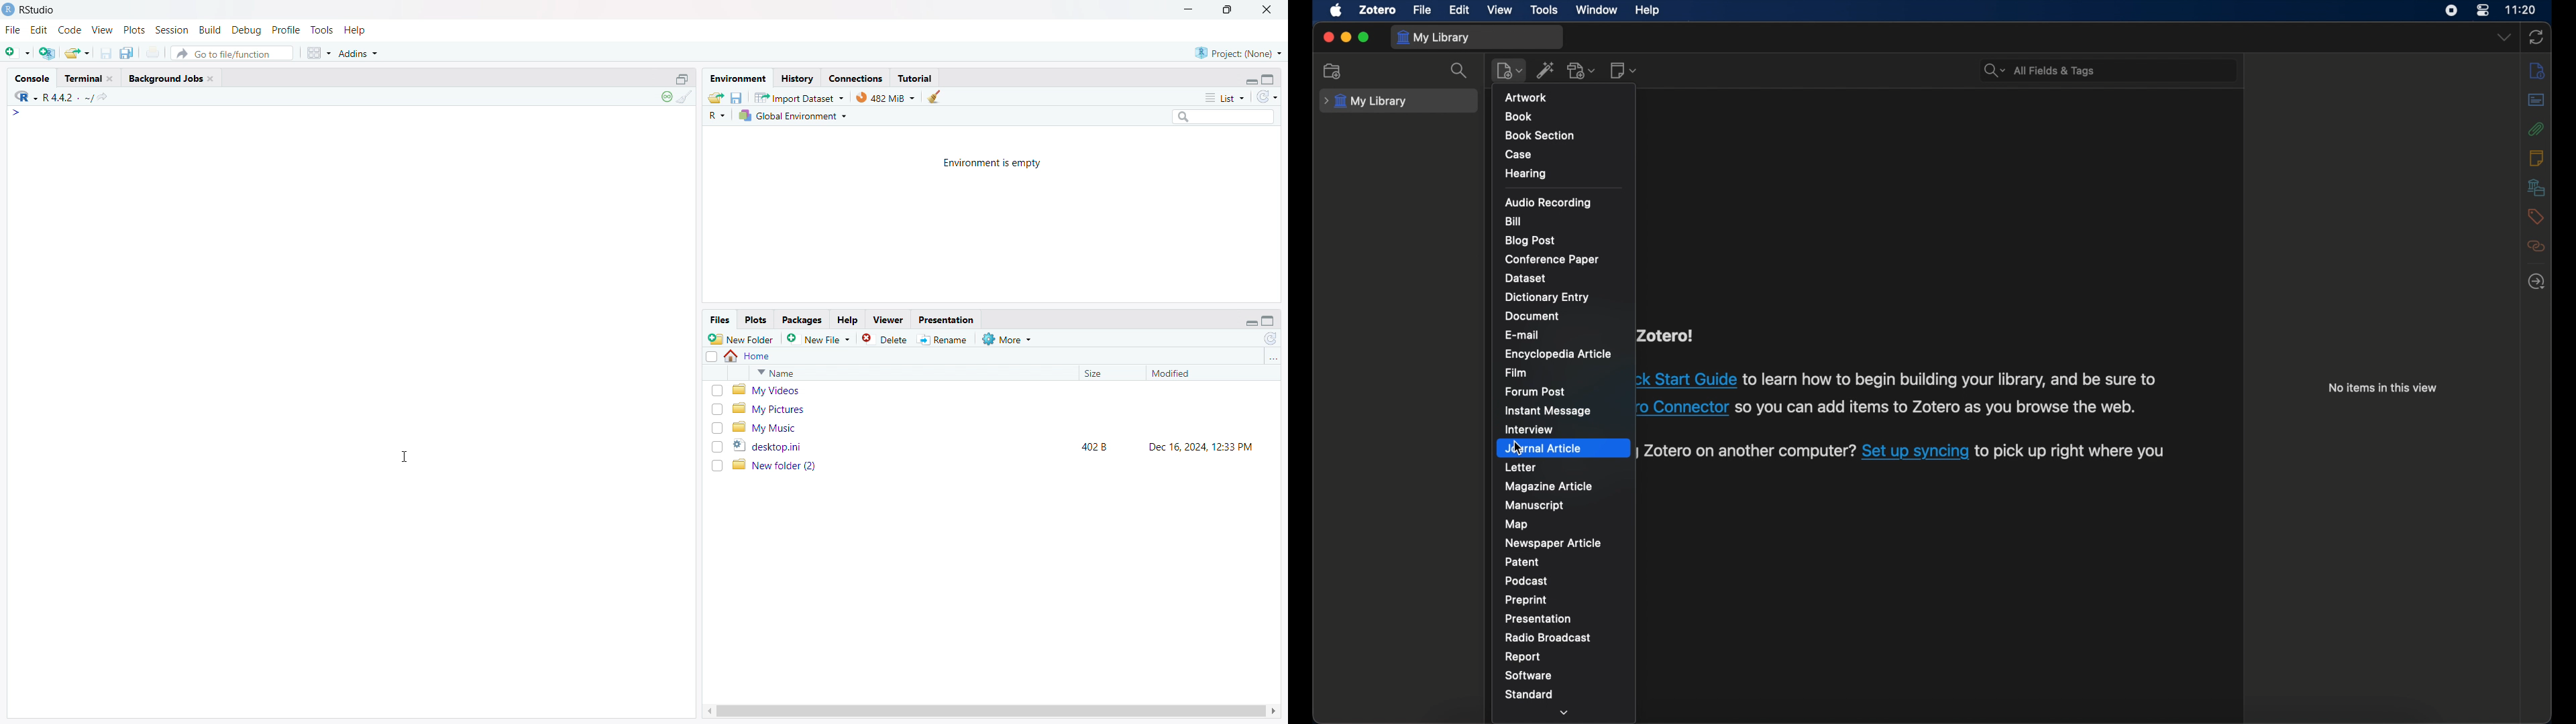 This screenshot has height=728, width=2576. I want to click on background jobs, so click(164, 78).